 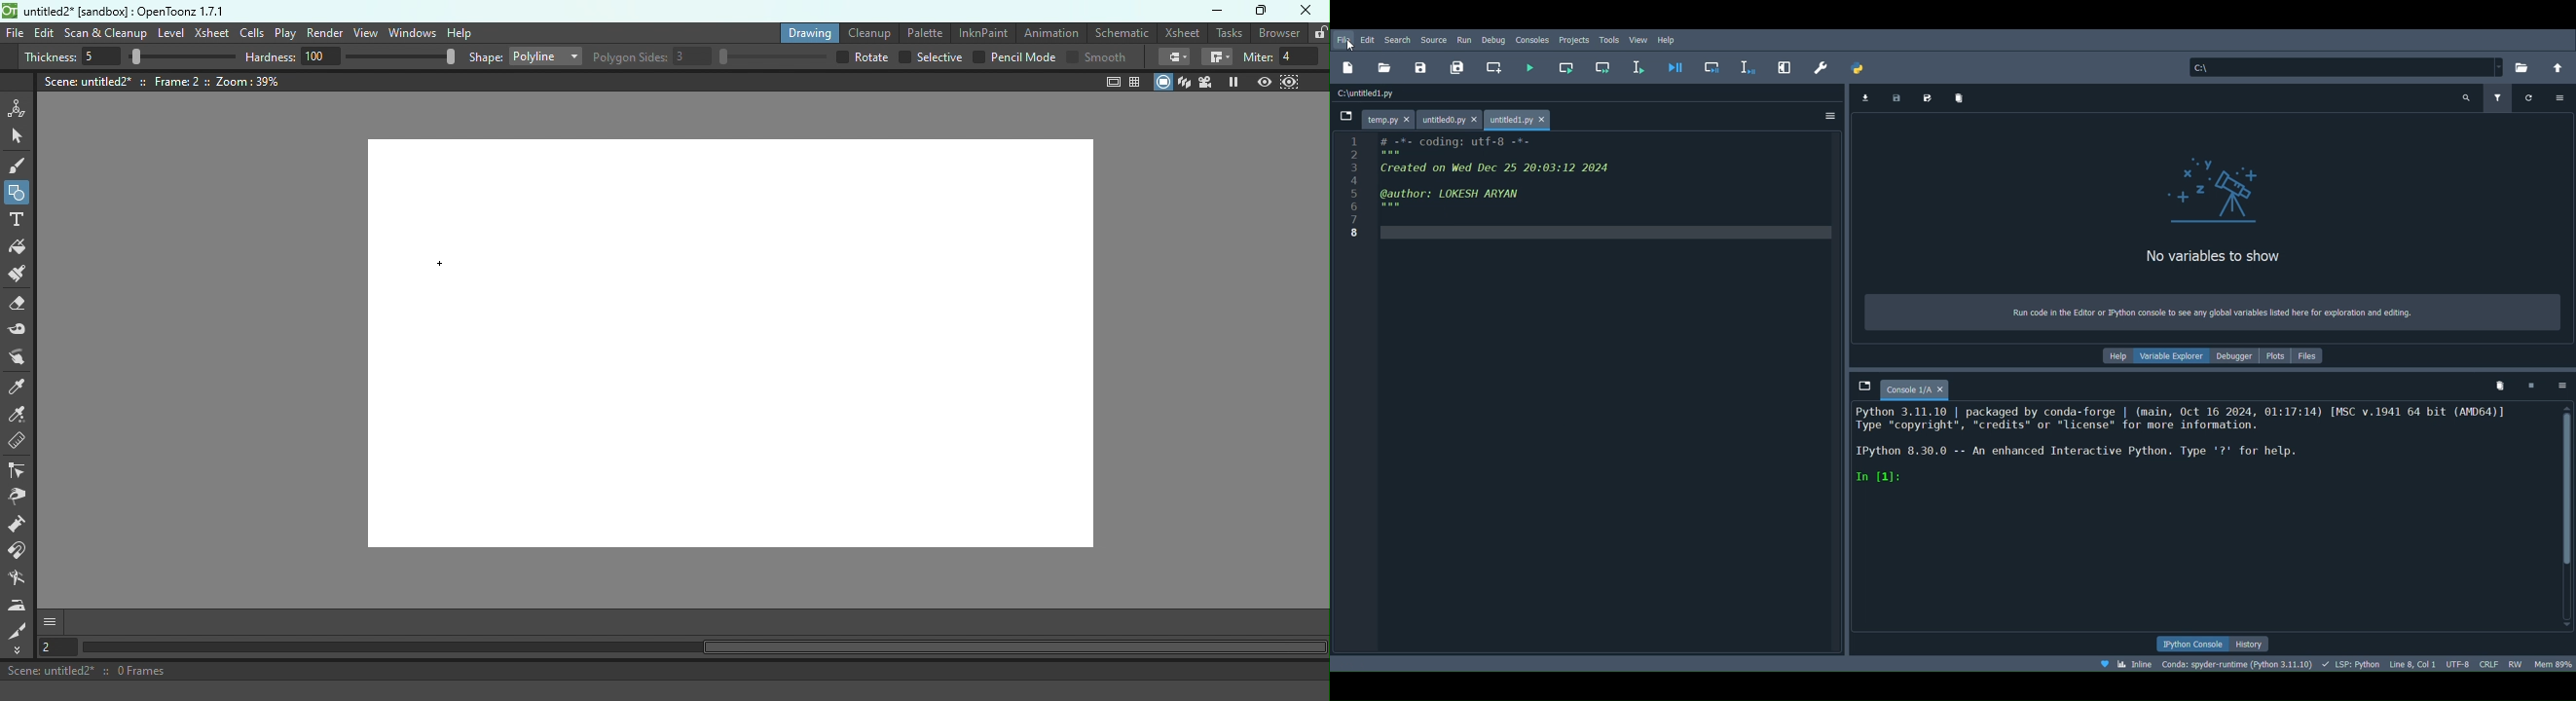 What do you see at coordinates (1266, 80) in the screenshot?
I see `Preview` at bounding box center [1266, 80].